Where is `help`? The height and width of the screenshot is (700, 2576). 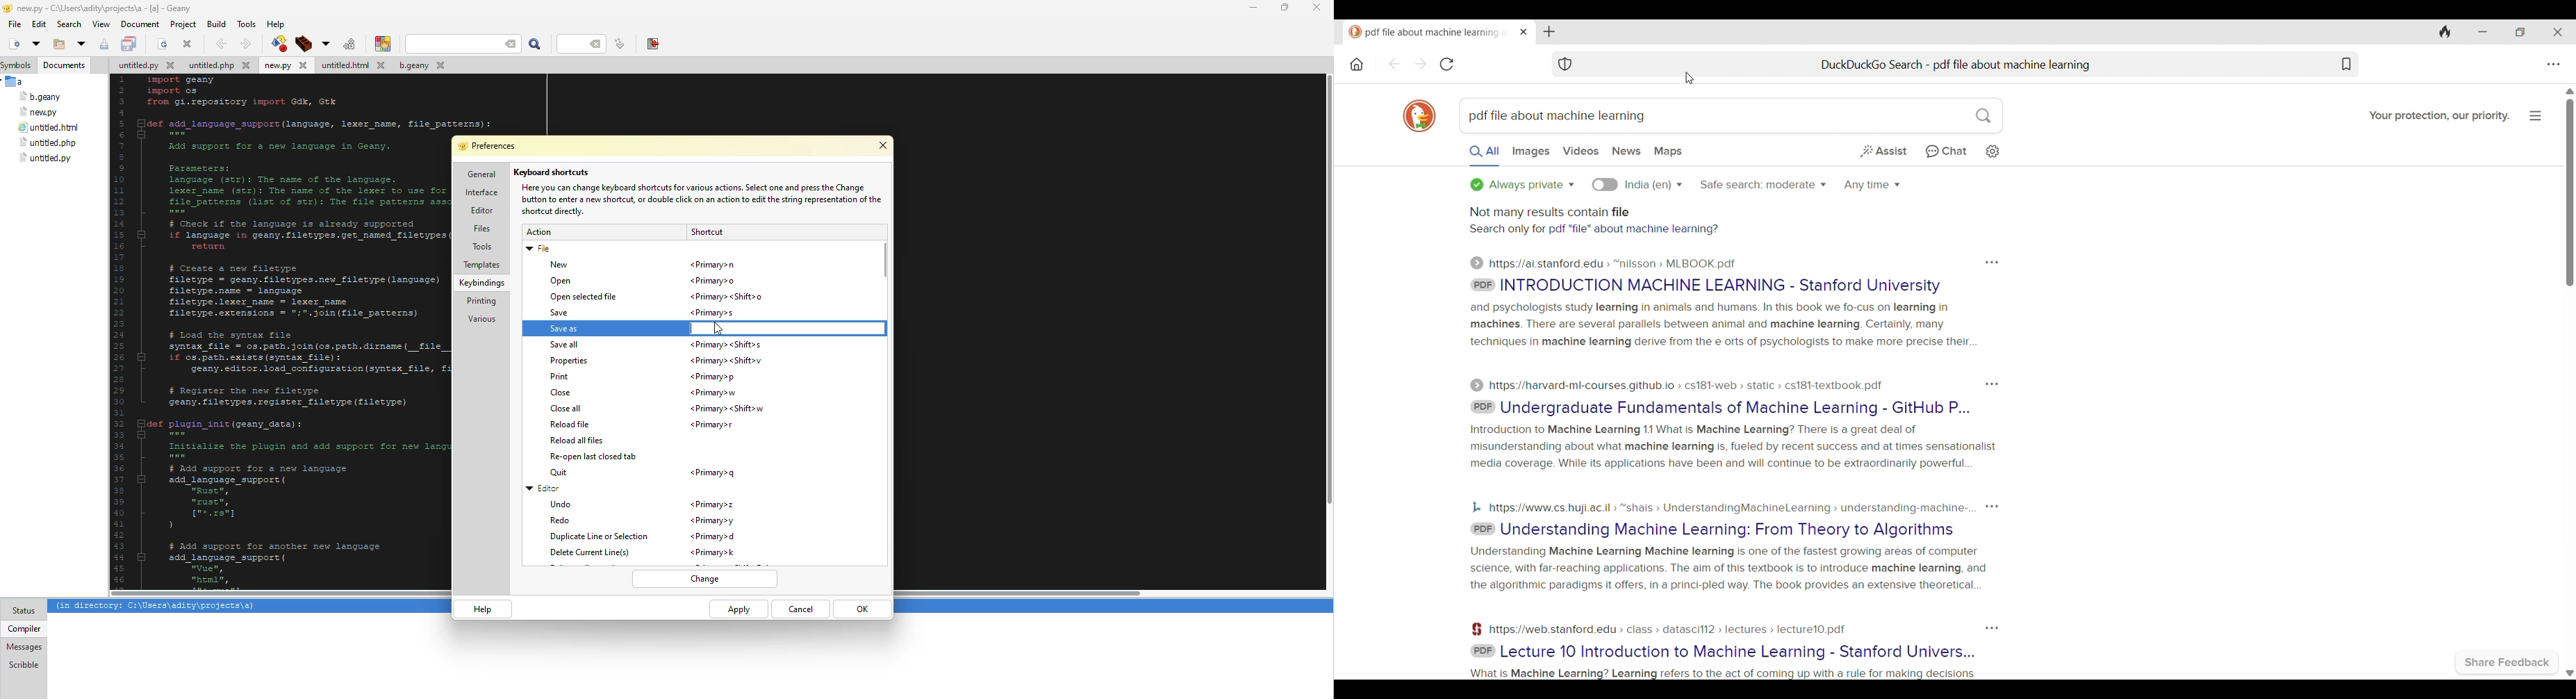
help is located at coordinates (276, 24).